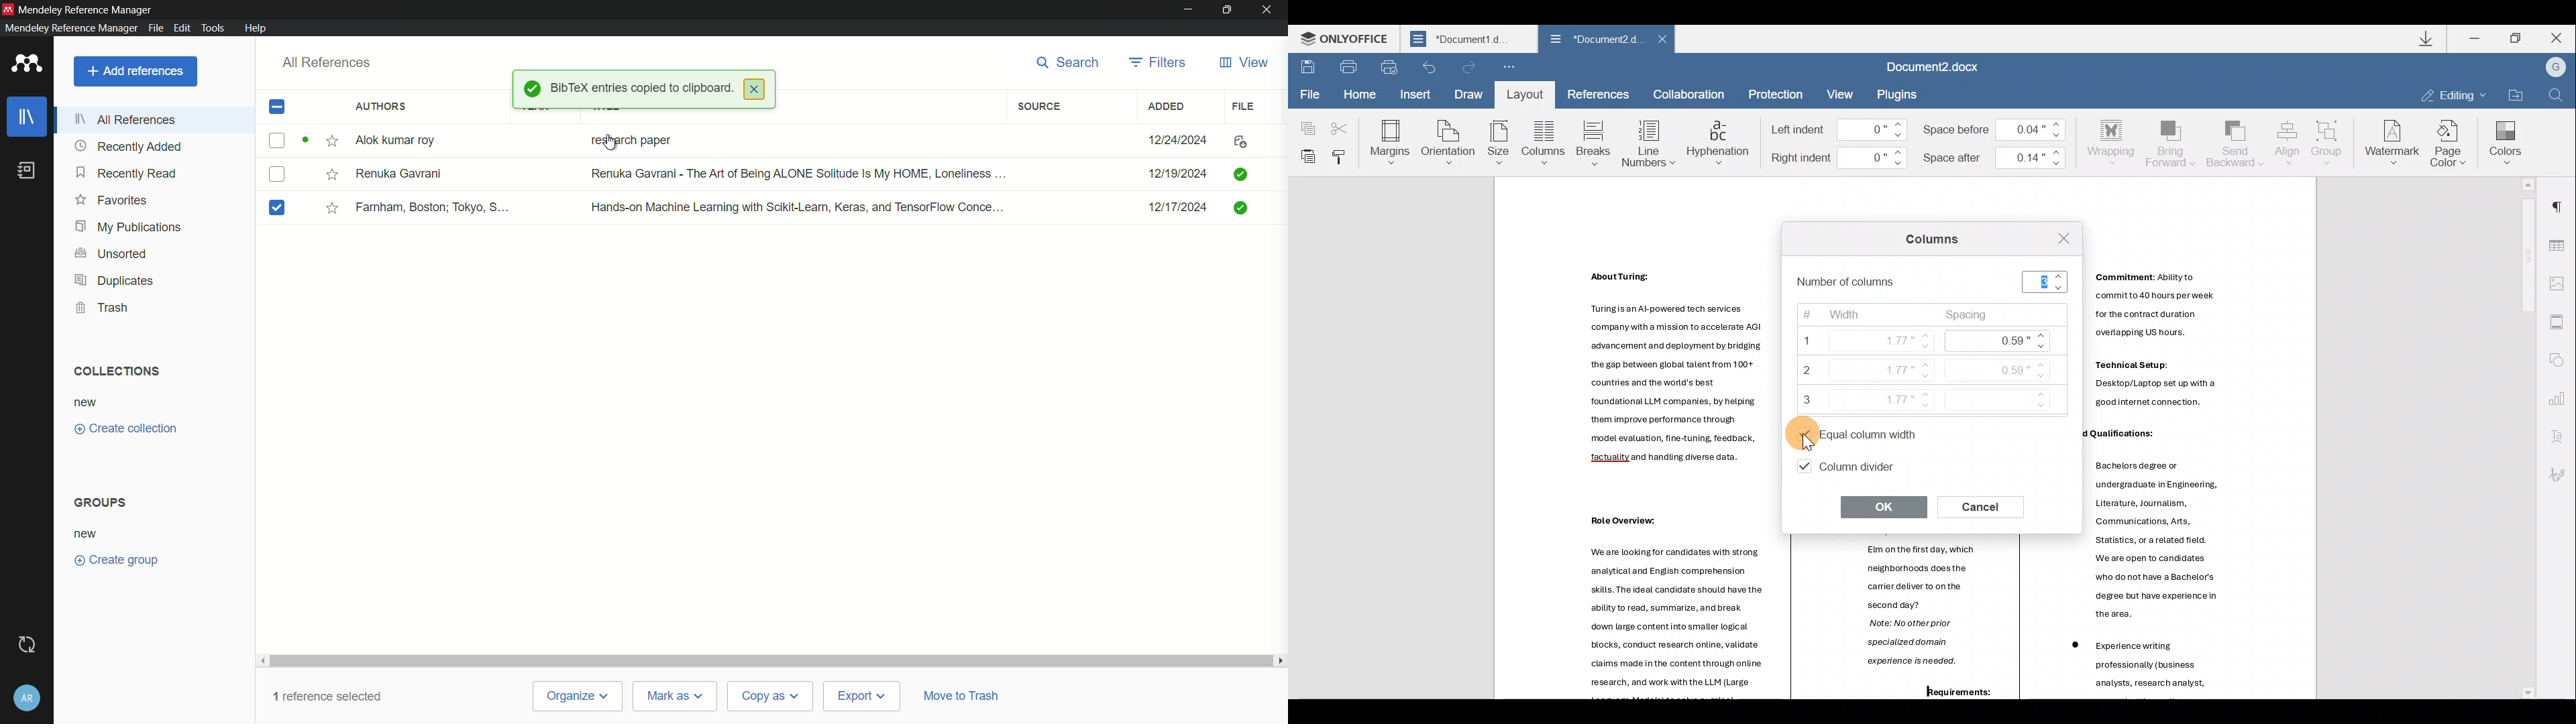  What do you see at coordinates (1243, 62) in the screenshot?
I see `view` at bounding box center [1243, 62].